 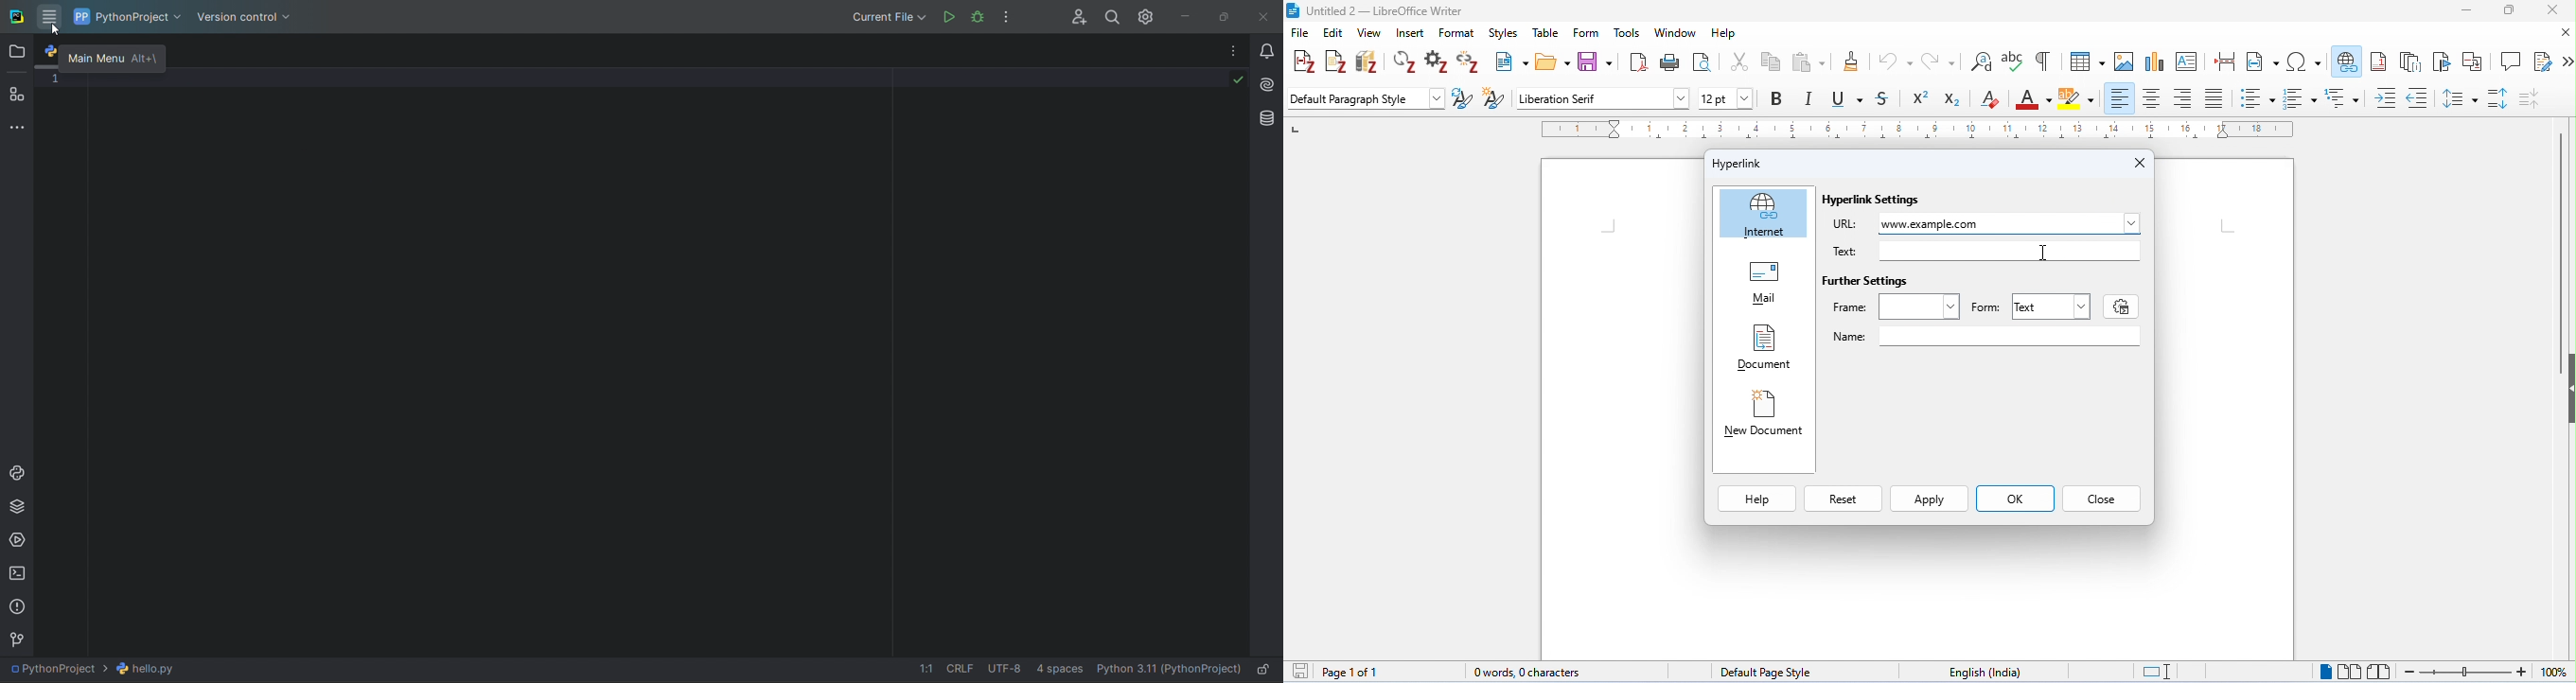 What do you see at coordinates (1295, 128) in the screenshot?
I see `left numbering in ruler` at bounding box center [1295, 128].